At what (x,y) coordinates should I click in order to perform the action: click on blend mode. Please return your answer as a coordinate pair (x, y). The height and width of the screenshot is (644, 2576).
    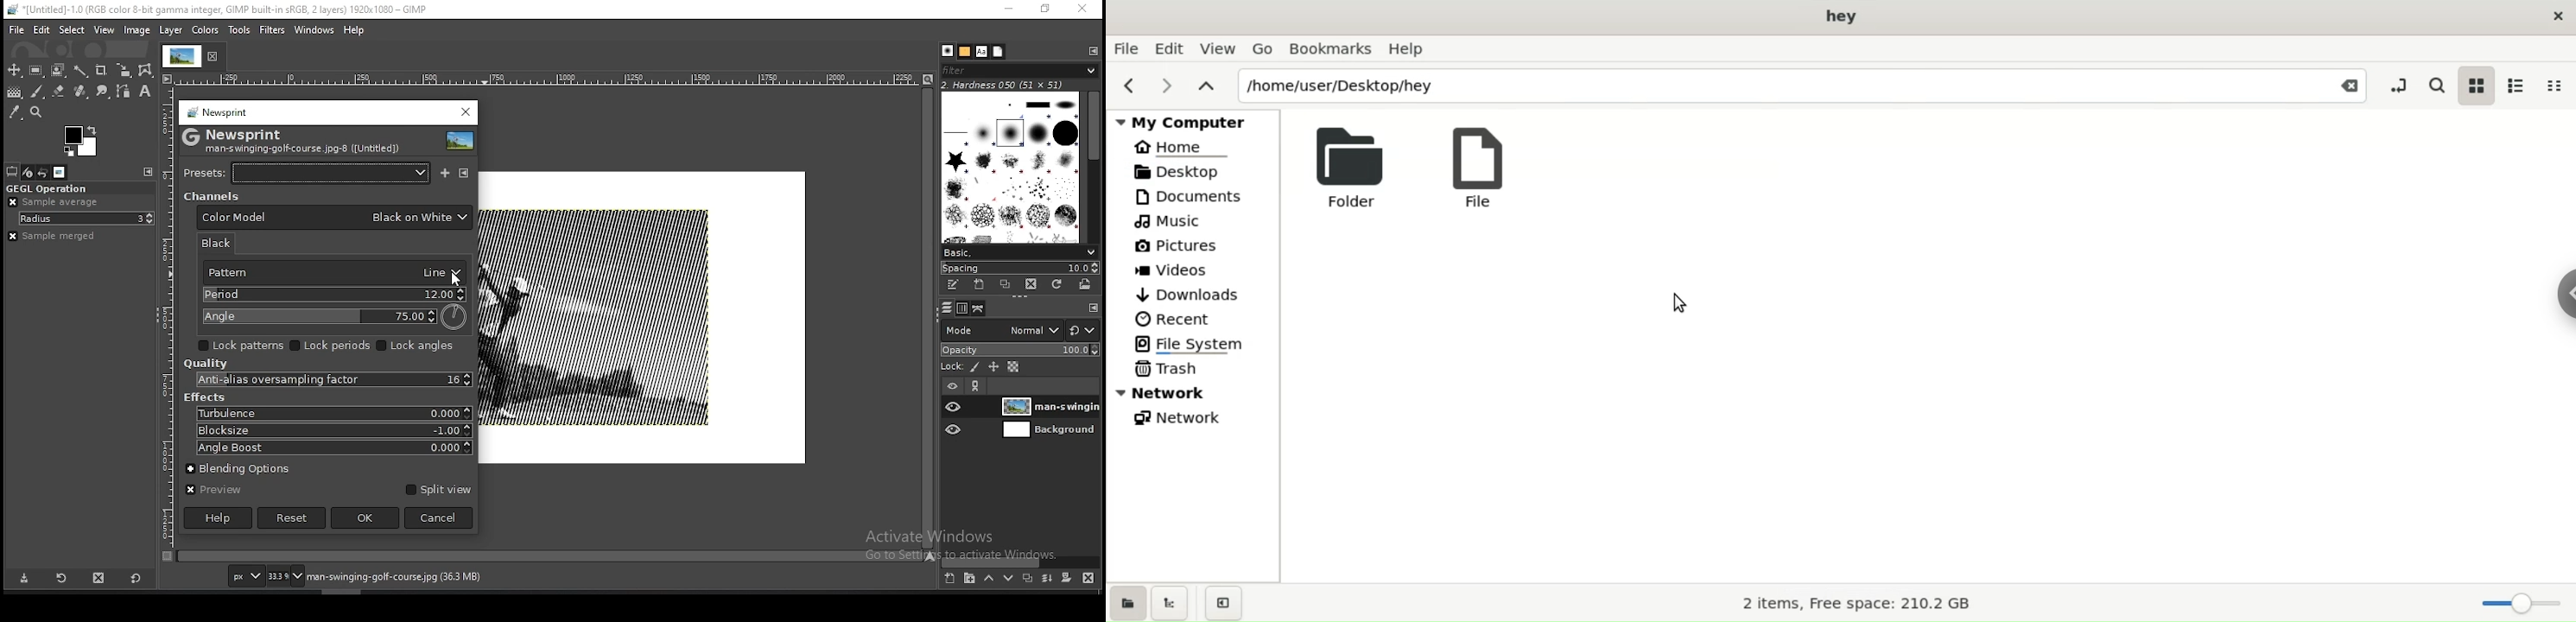
    Looking at the image, I should click on (999, 330).